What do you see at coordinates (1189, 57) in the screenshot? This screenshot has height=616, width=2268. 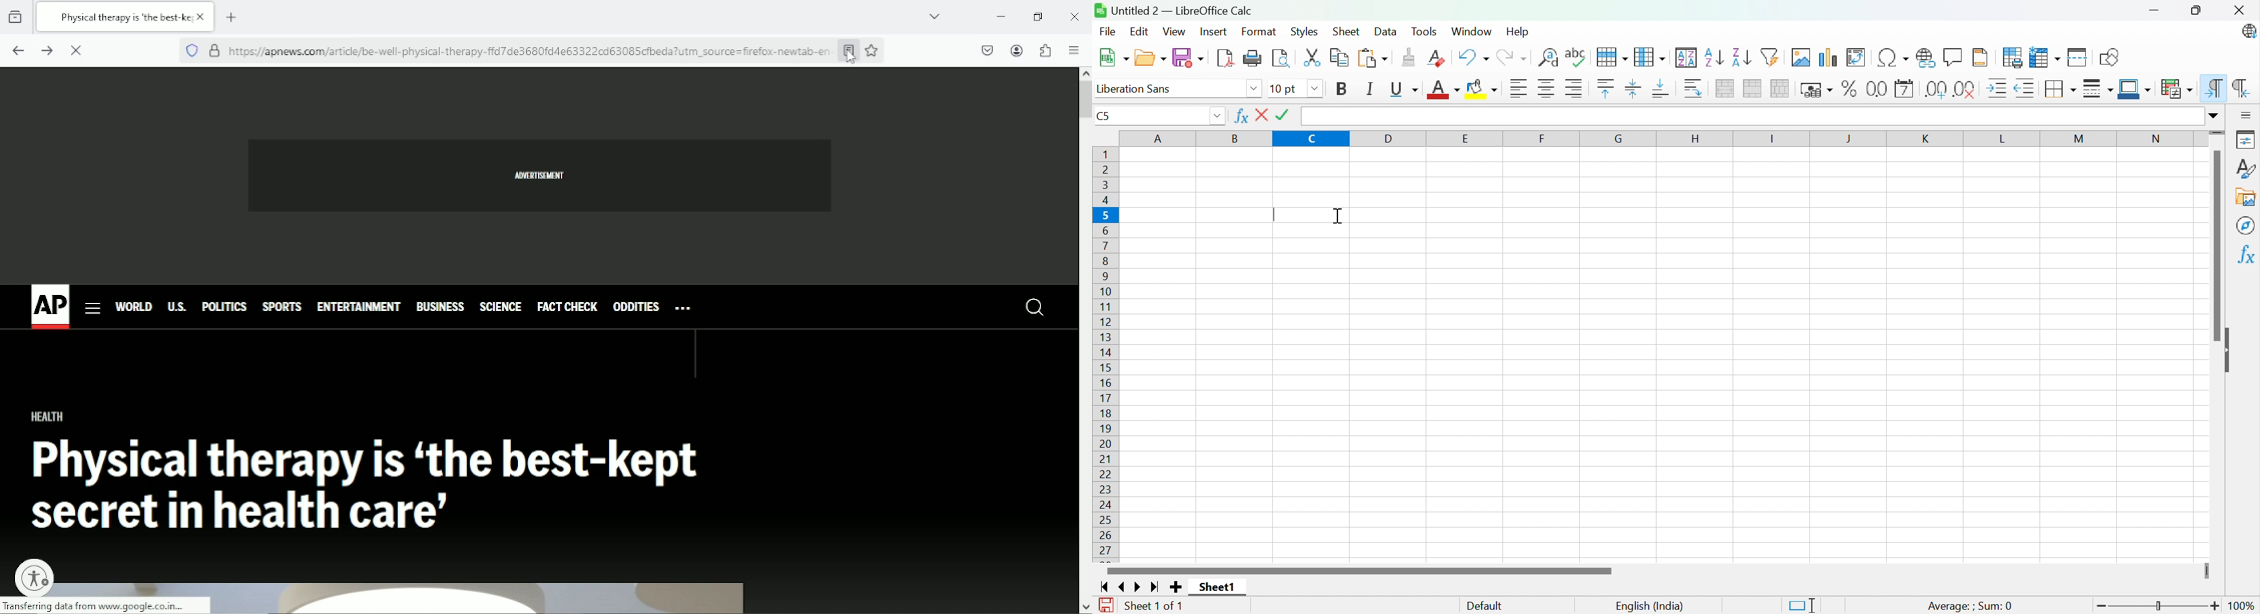 I see `Save` at bounding box center [1189, 57].